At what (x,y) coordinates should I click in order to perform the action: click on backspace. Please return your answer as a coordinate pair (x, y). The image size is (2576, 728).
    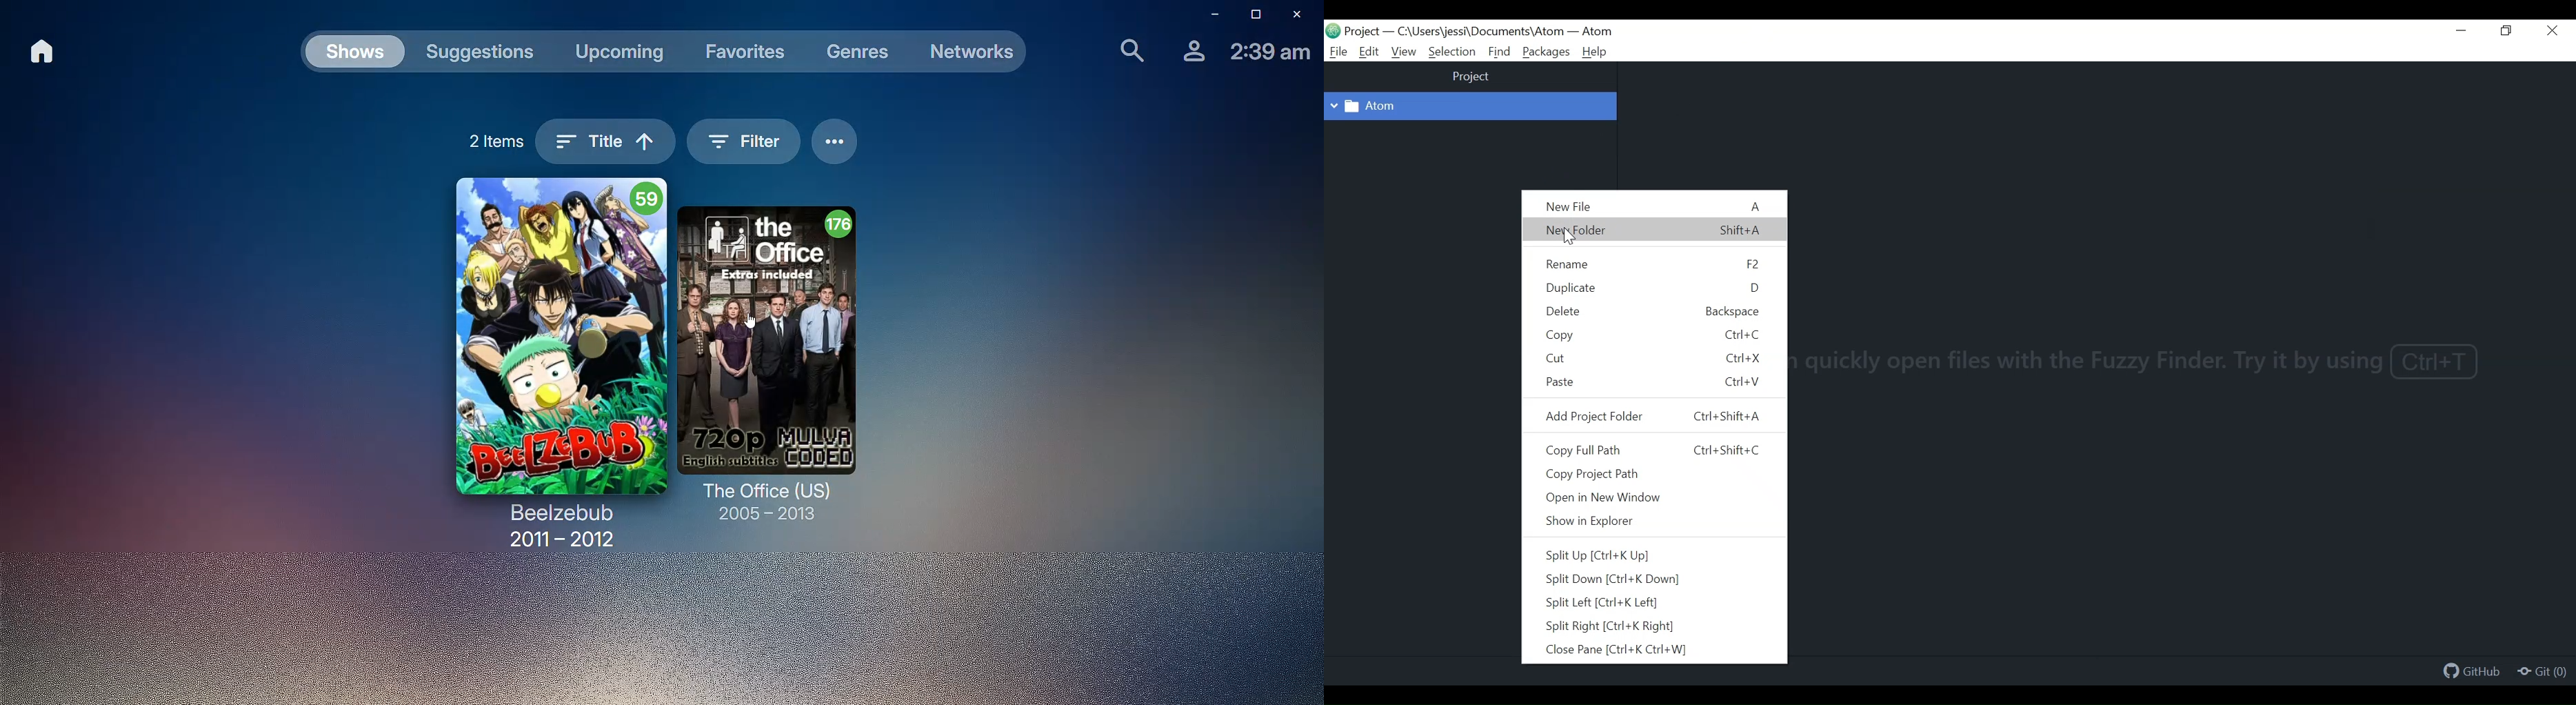
    Looking at the image, I should click on (1730, 312).